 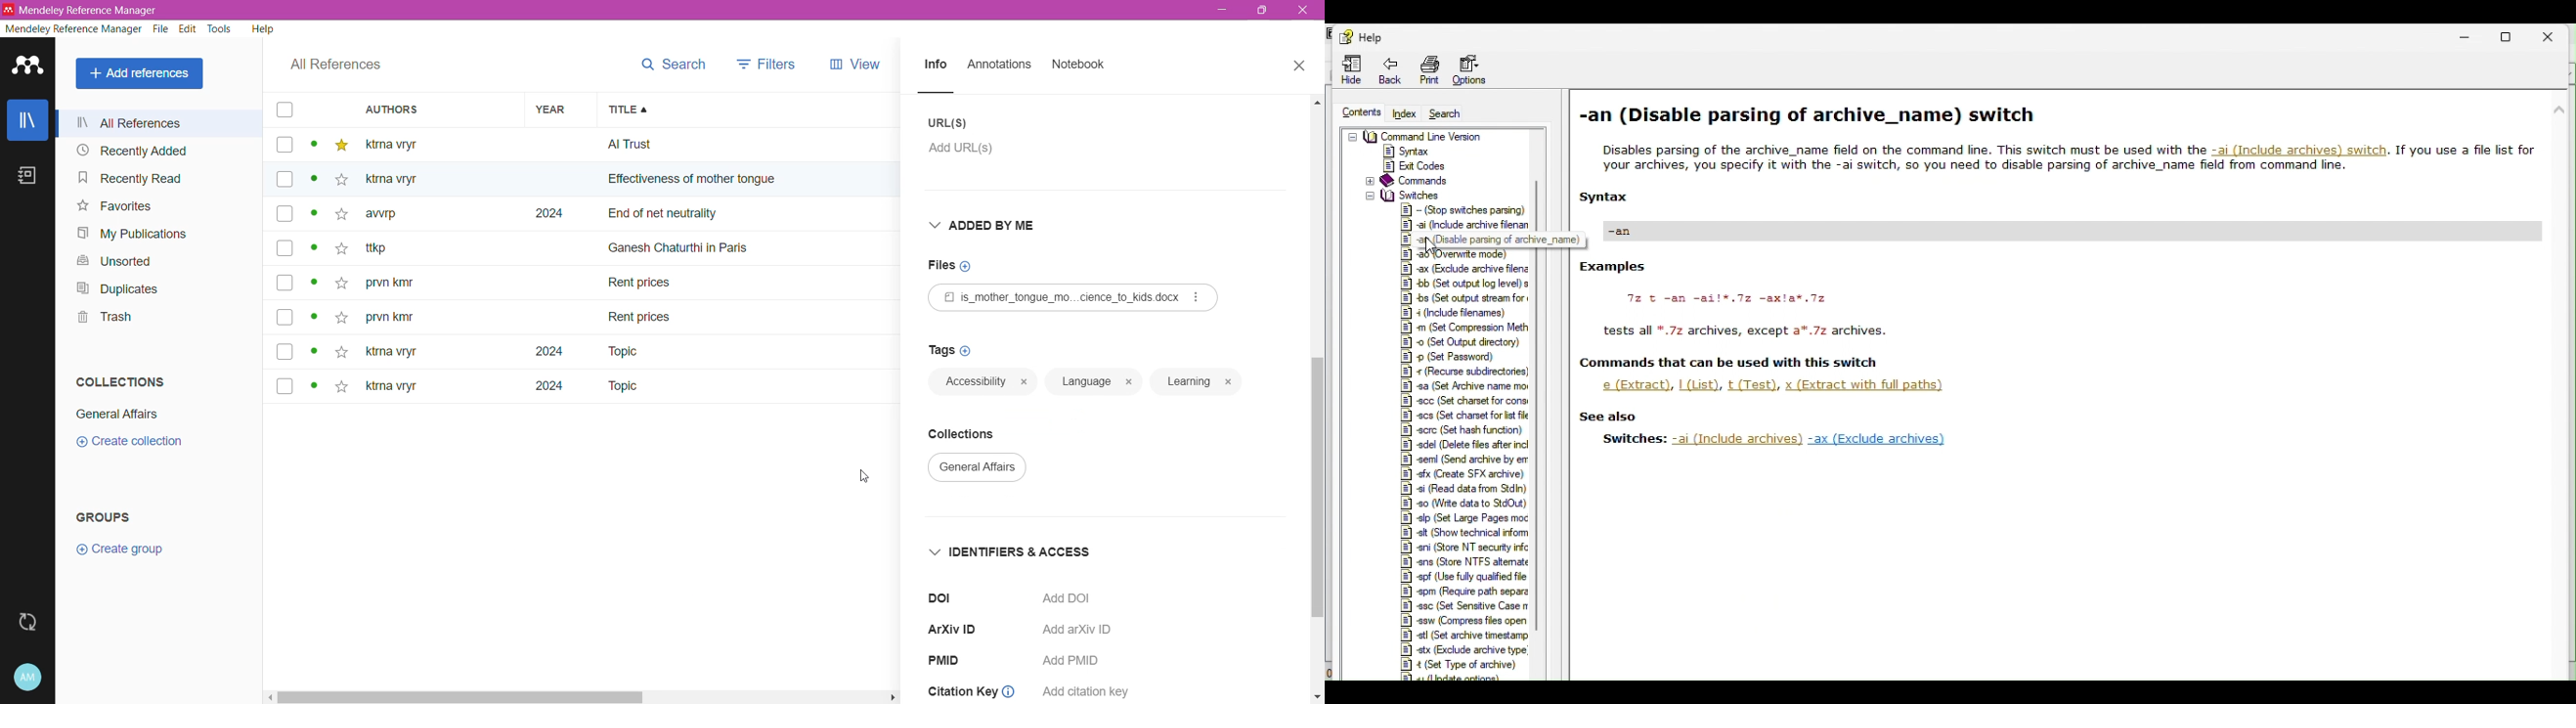 I want to click on |] acs (Set charset for list file, so click(x=1463, y=417).